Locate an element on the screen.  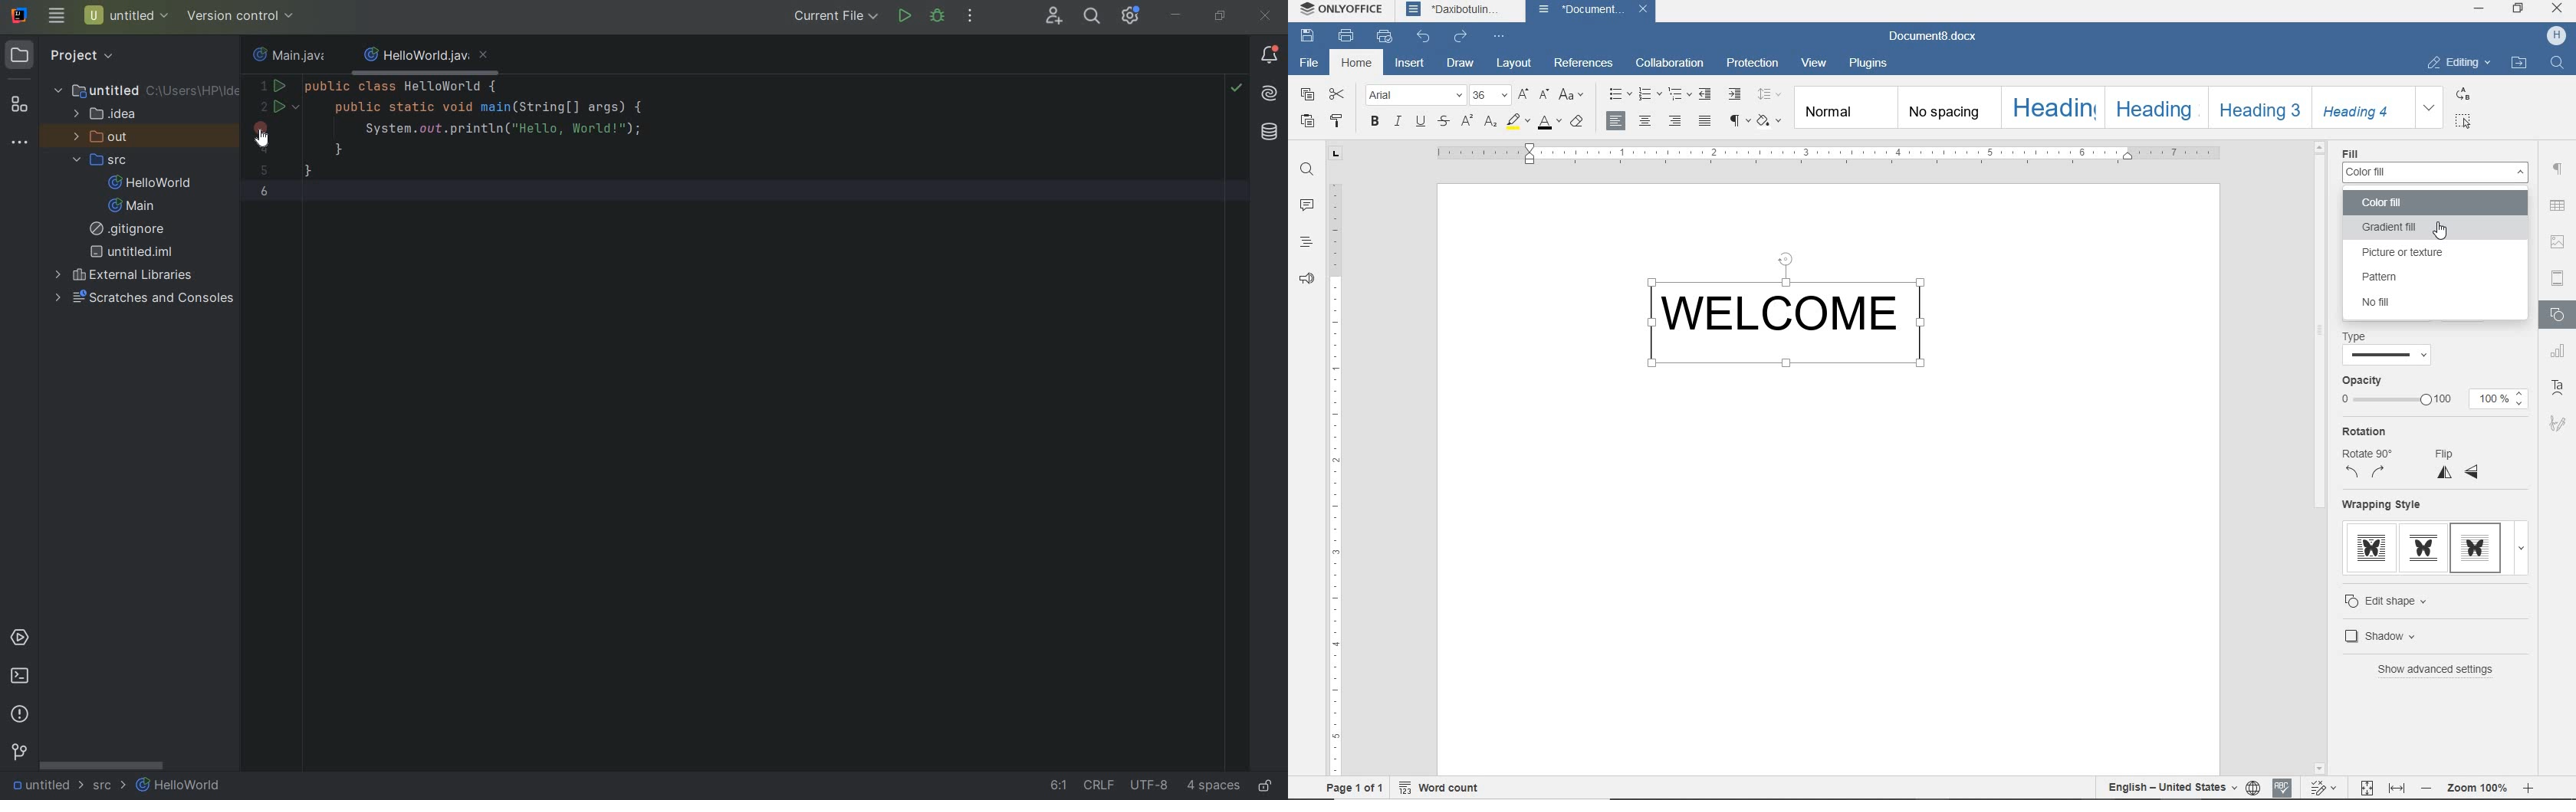
DECREEASE INDENT is located at coordinates (1706, 94).